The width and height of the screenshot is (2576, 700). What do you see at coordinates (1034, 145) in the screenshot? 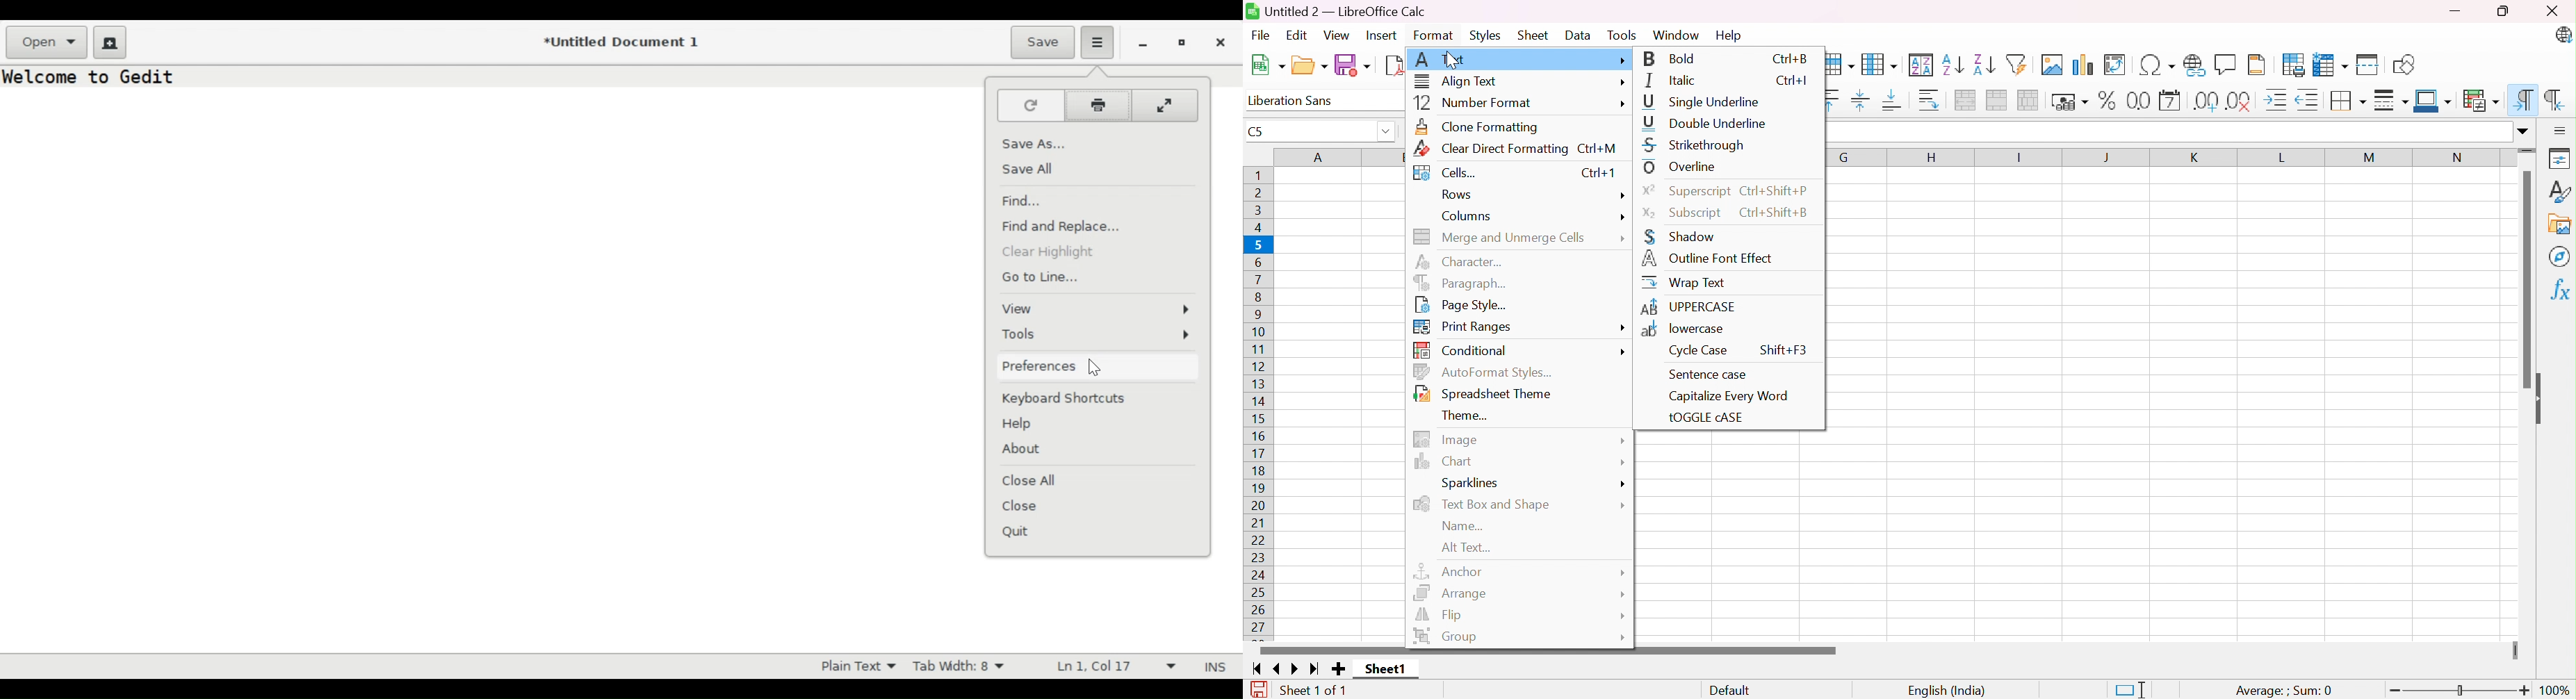
I see `Save As` at bounding box center [1034, 145].